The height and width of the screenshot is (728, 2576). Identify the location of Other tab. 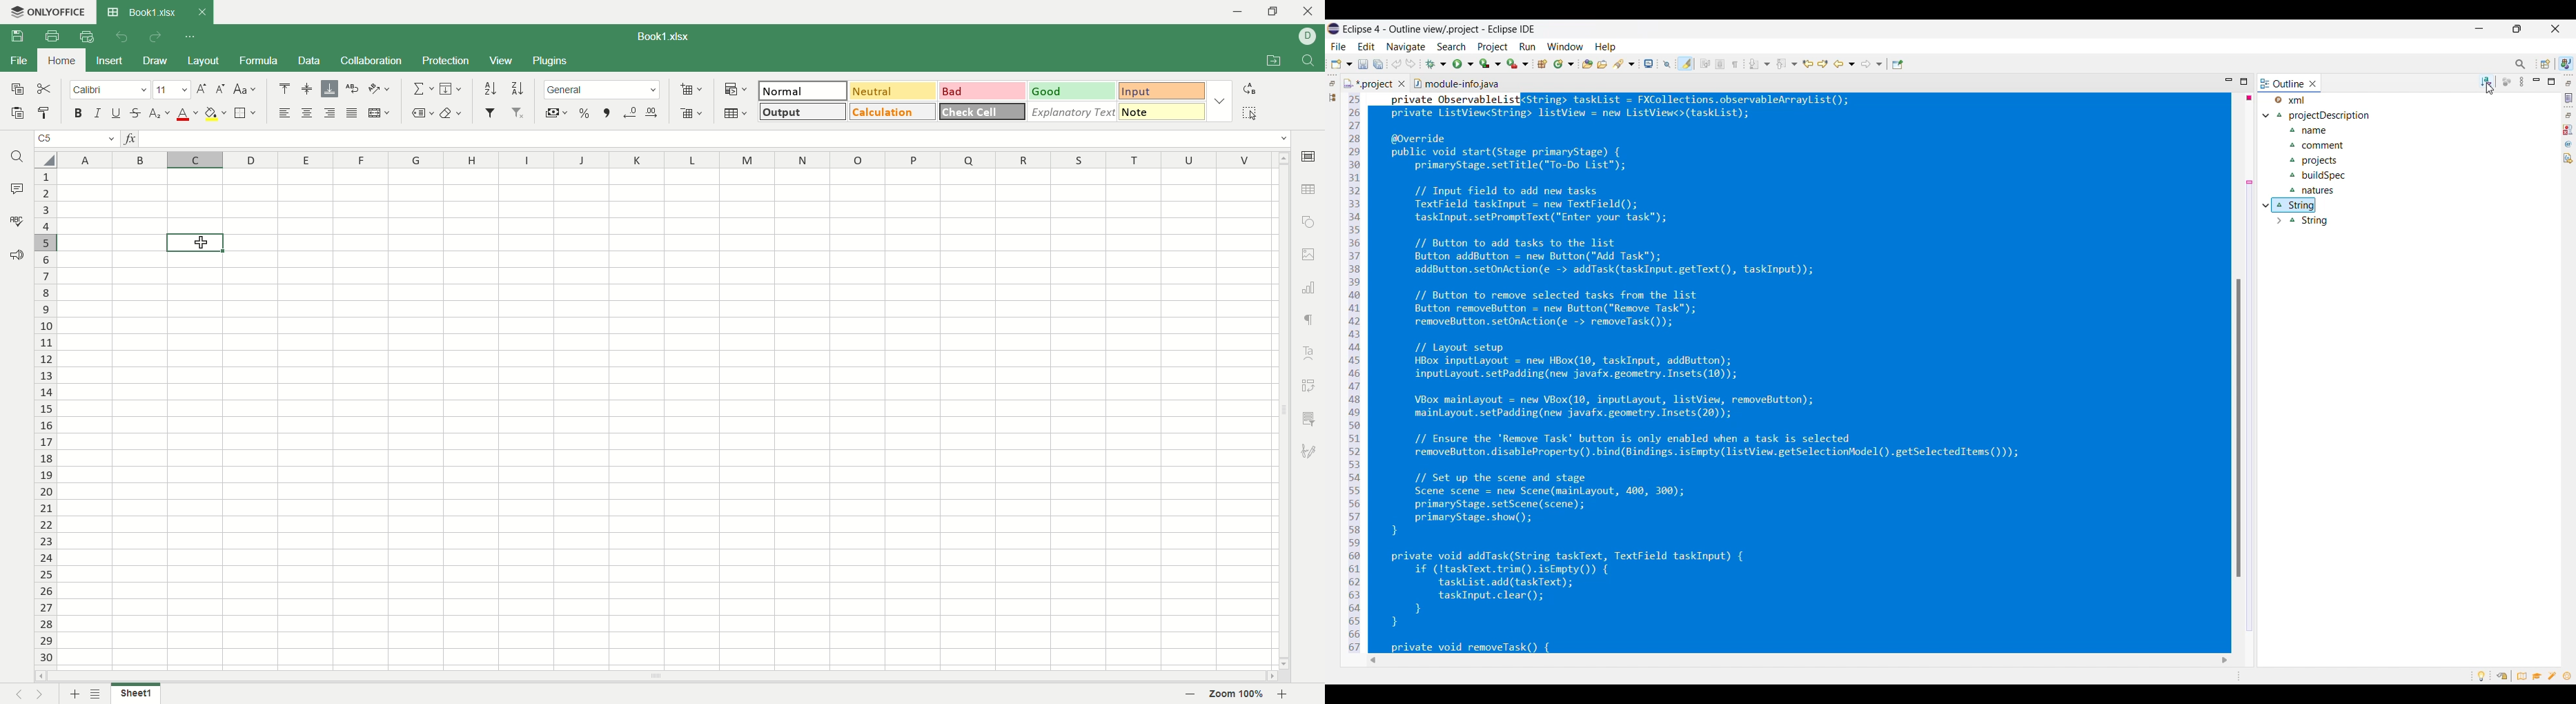
(1456, 82).